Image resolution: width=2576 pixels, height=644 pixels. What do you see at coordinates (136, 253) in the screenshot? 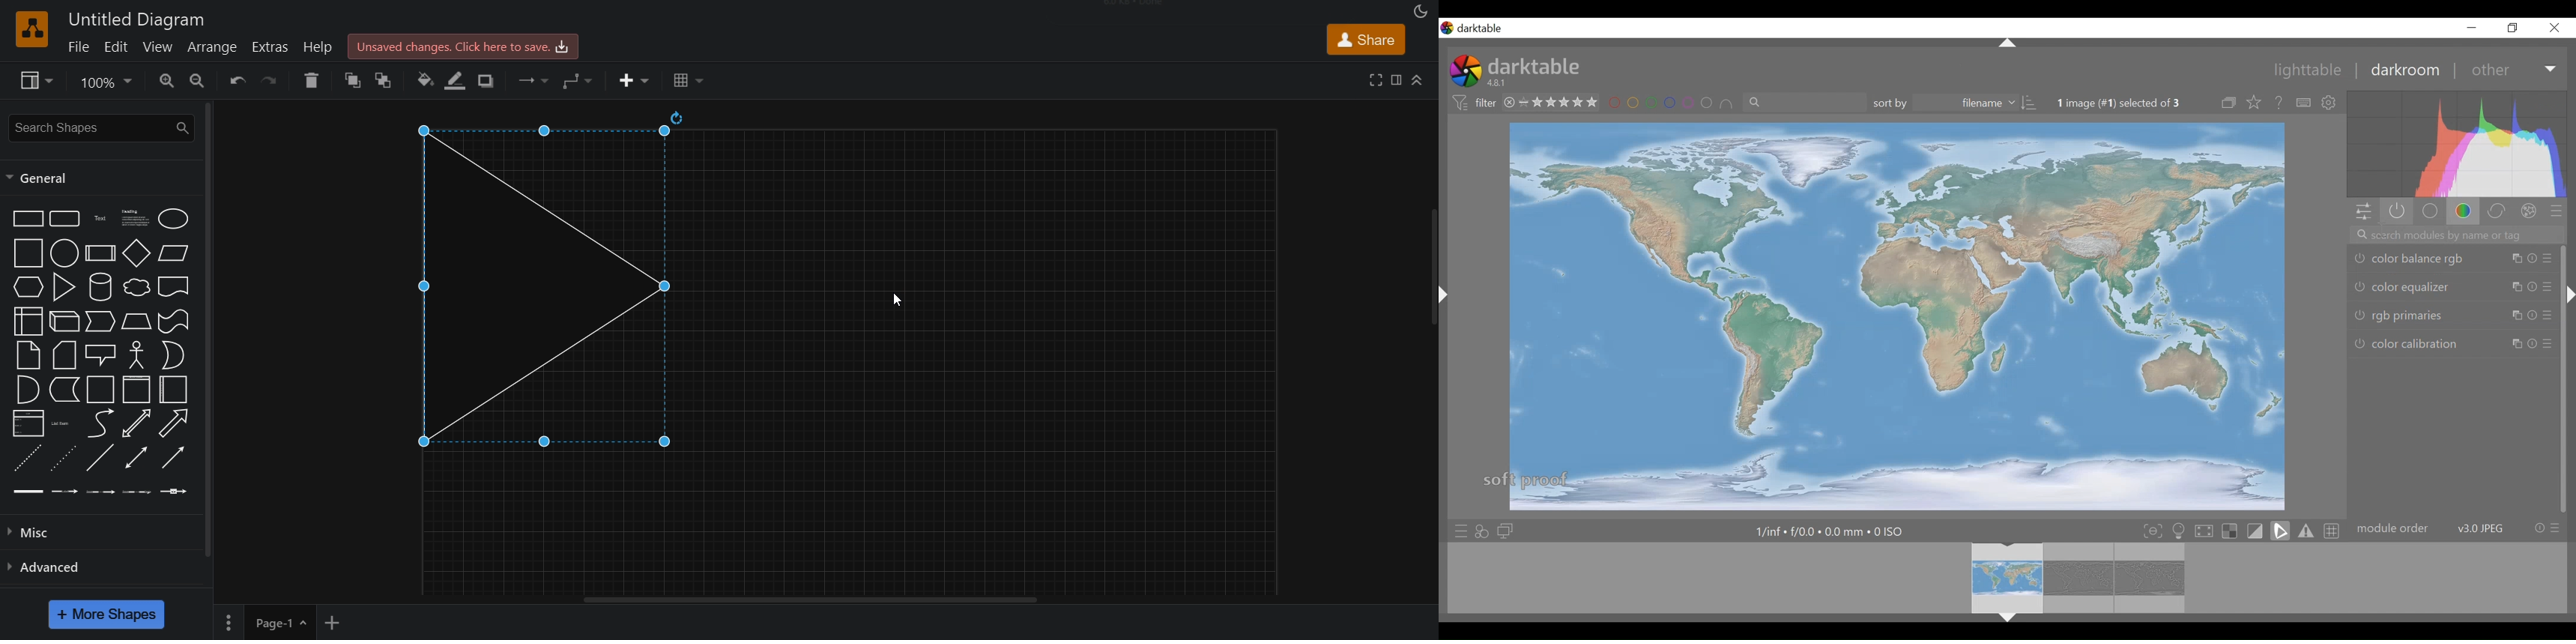
I see `diamond` at bounding box center [136, 253].